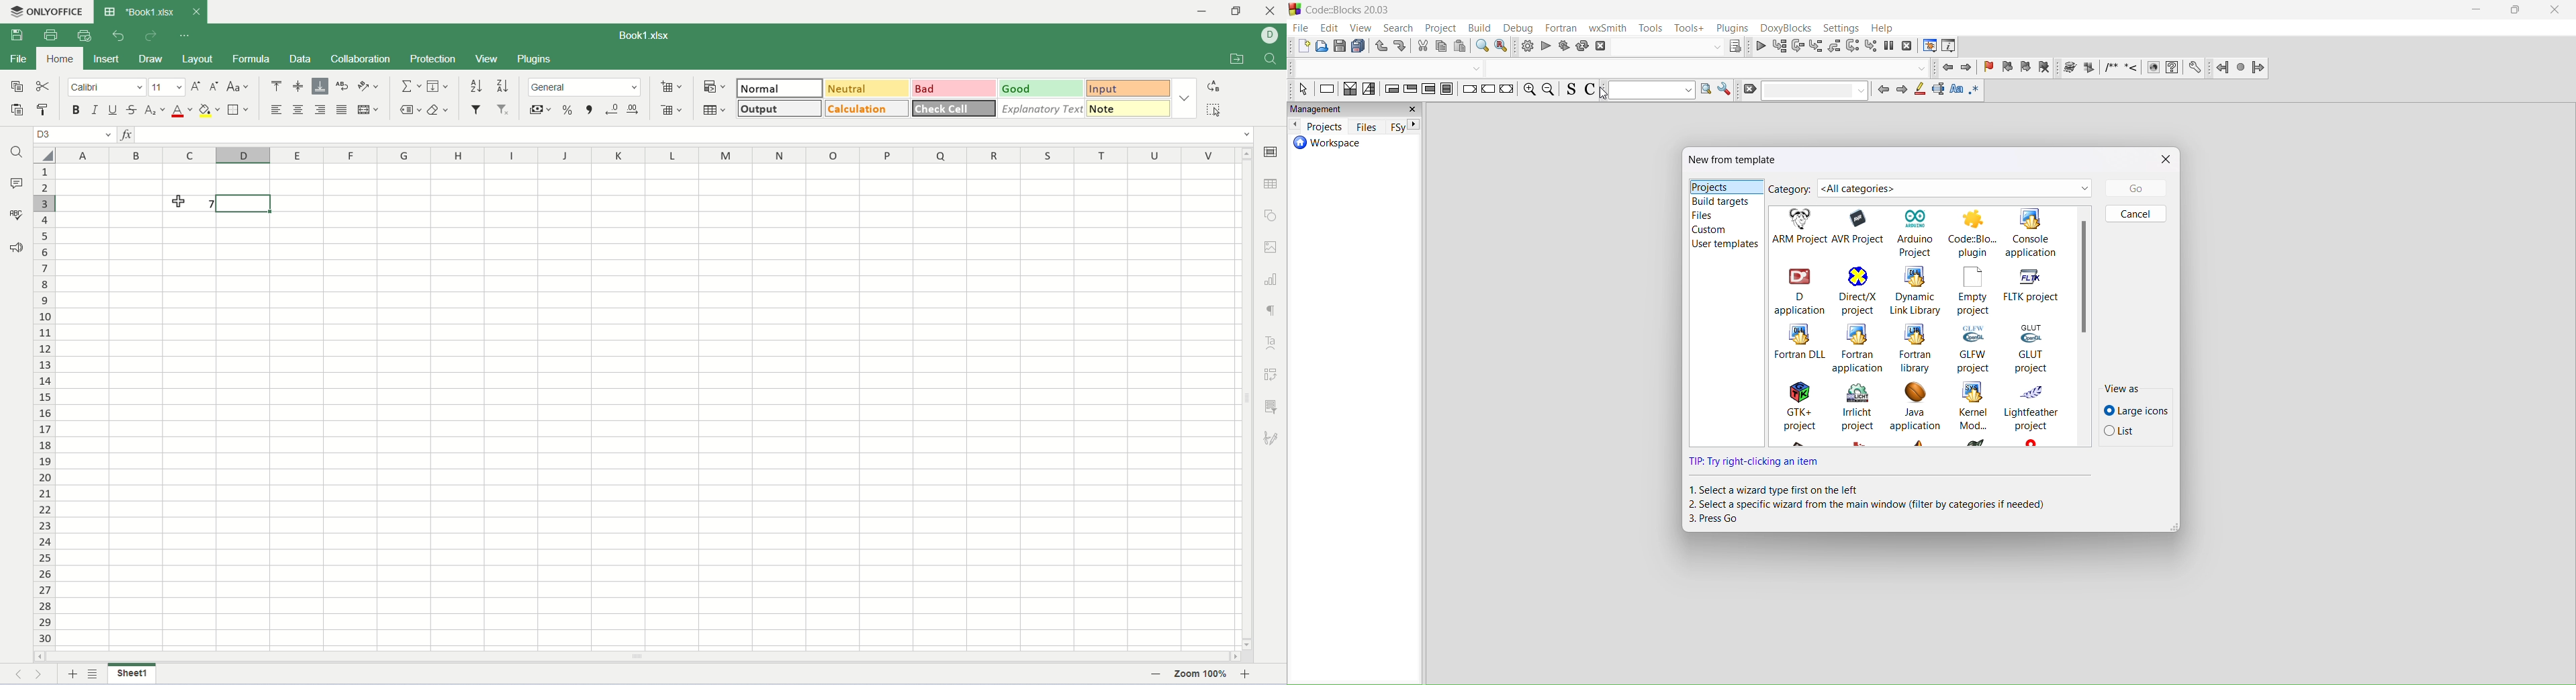  Describe the element at coordinates (50, 36) in the screenshot. I see `print` at that location.